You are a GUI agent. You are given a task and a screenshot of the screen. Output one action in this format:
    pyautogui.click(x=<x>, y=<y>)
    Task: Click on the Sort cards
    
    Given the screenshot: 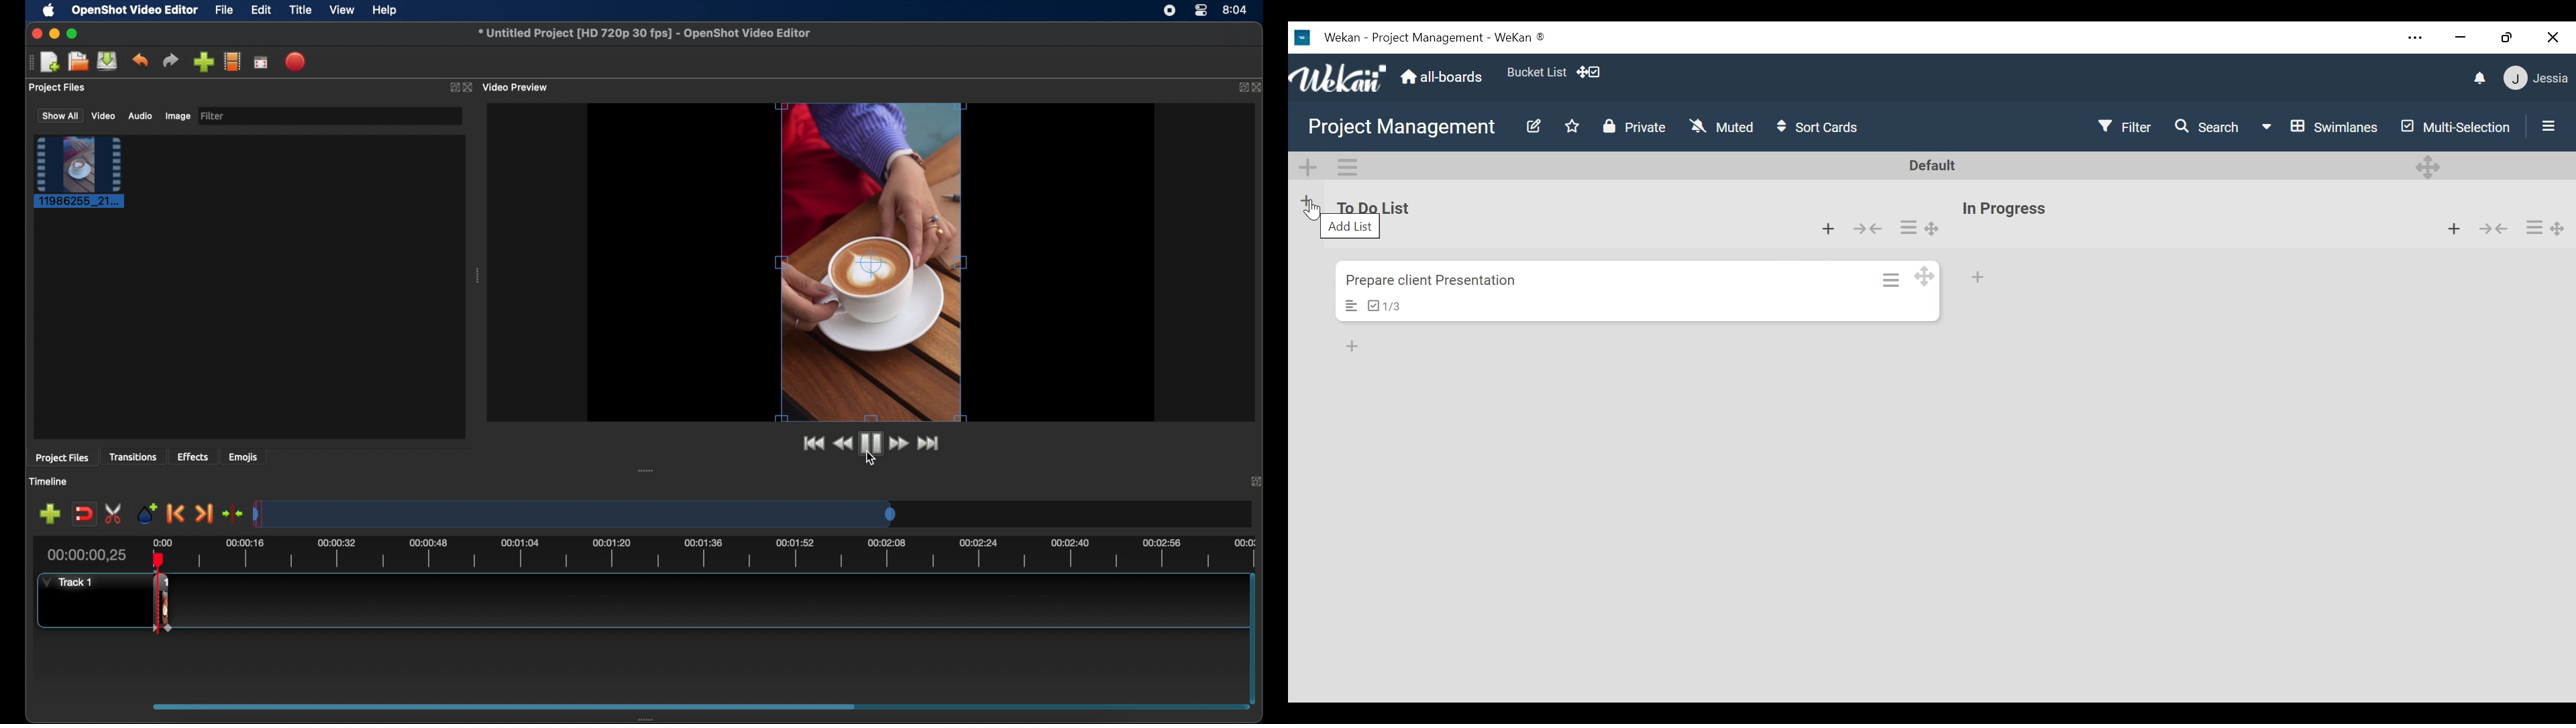 What is the action you would take?
    pyautogui.click(x=1820, y=125)
    